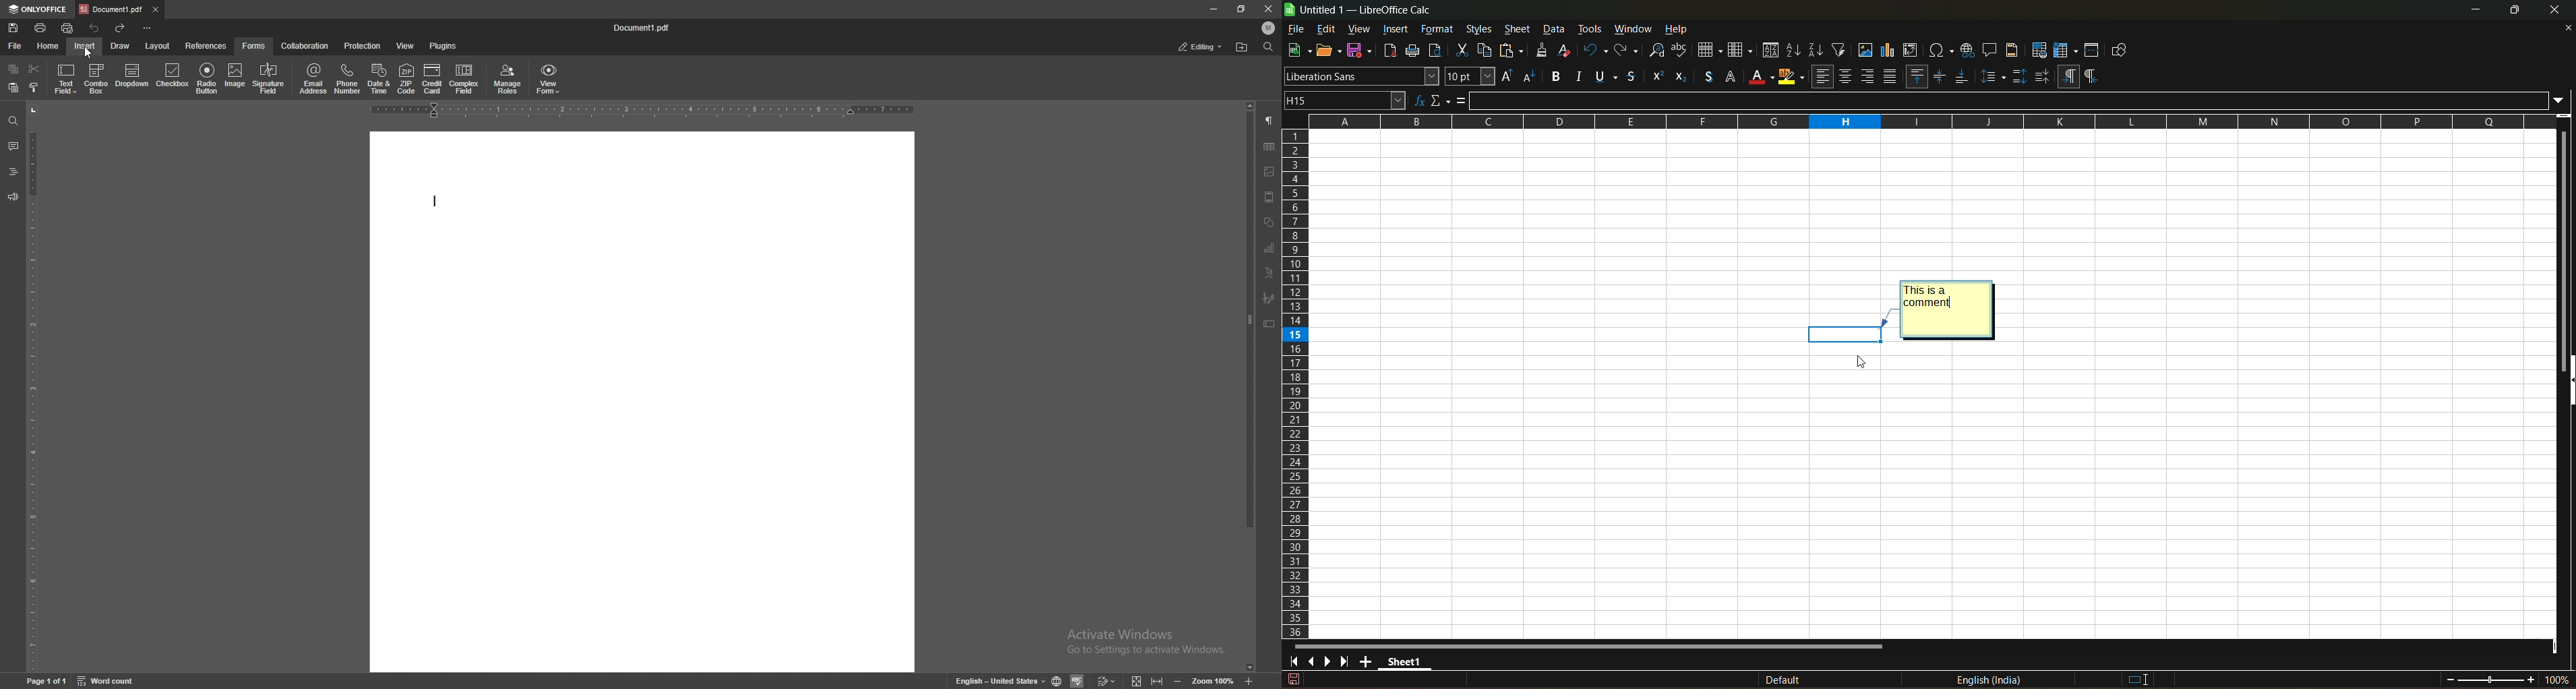 The width and height of the screenshot is (2576, 700). Describe the element at coordinates (1362, 76) in the screenshot. I see `font name` at that location.